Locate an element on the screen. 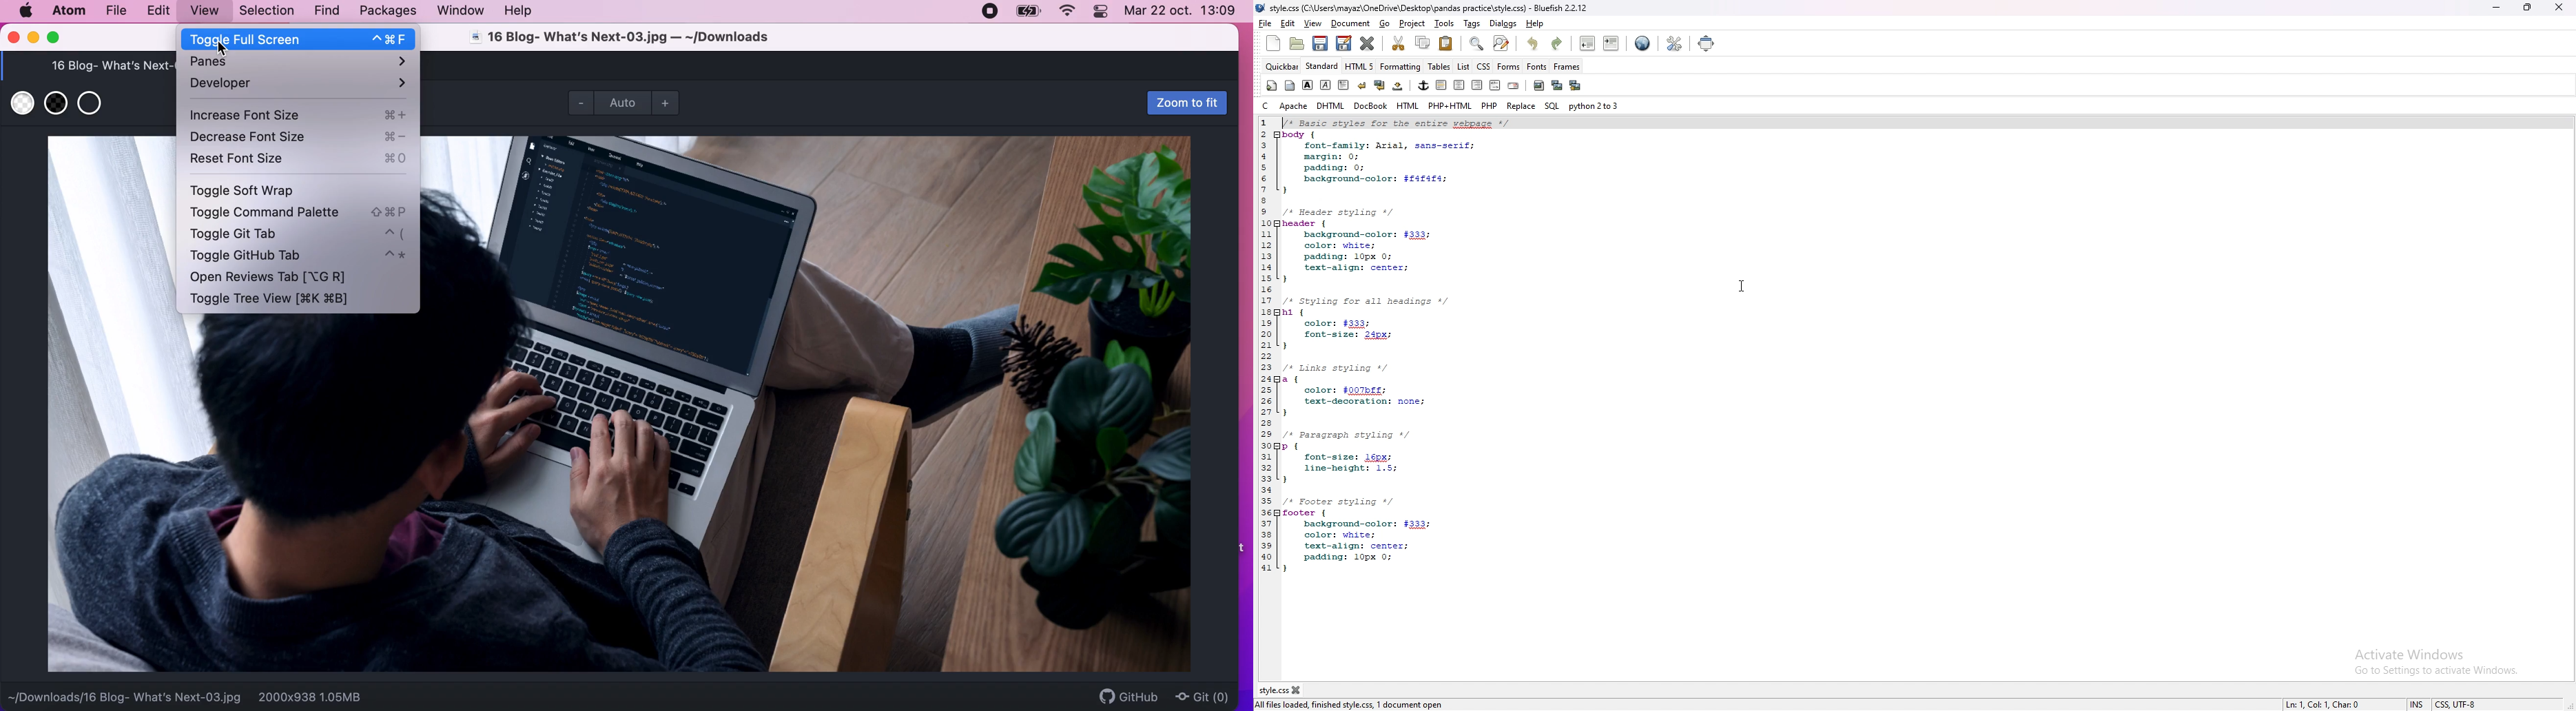 This screenshot has width=2576, height=728. tables is located at coordinates (1439, 66).